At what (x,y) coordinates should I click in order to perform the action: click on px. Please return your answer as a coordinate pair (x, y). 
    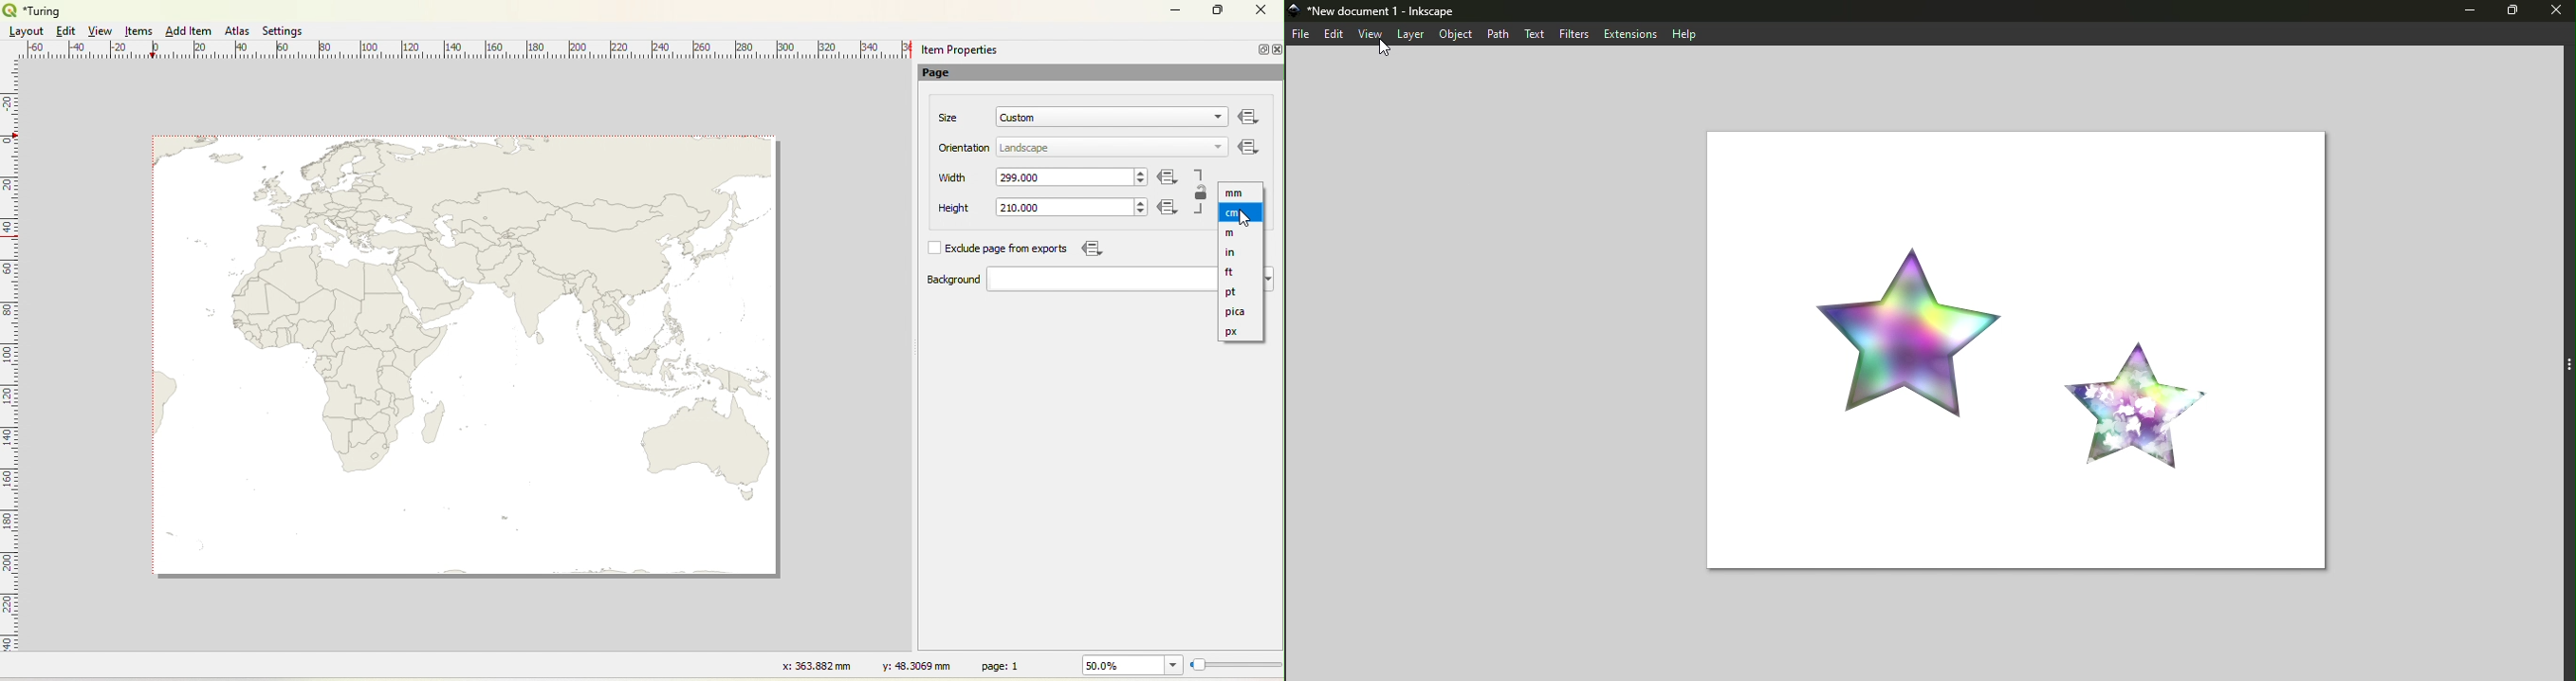
    Looking at the image, I should click on (1231, 332).